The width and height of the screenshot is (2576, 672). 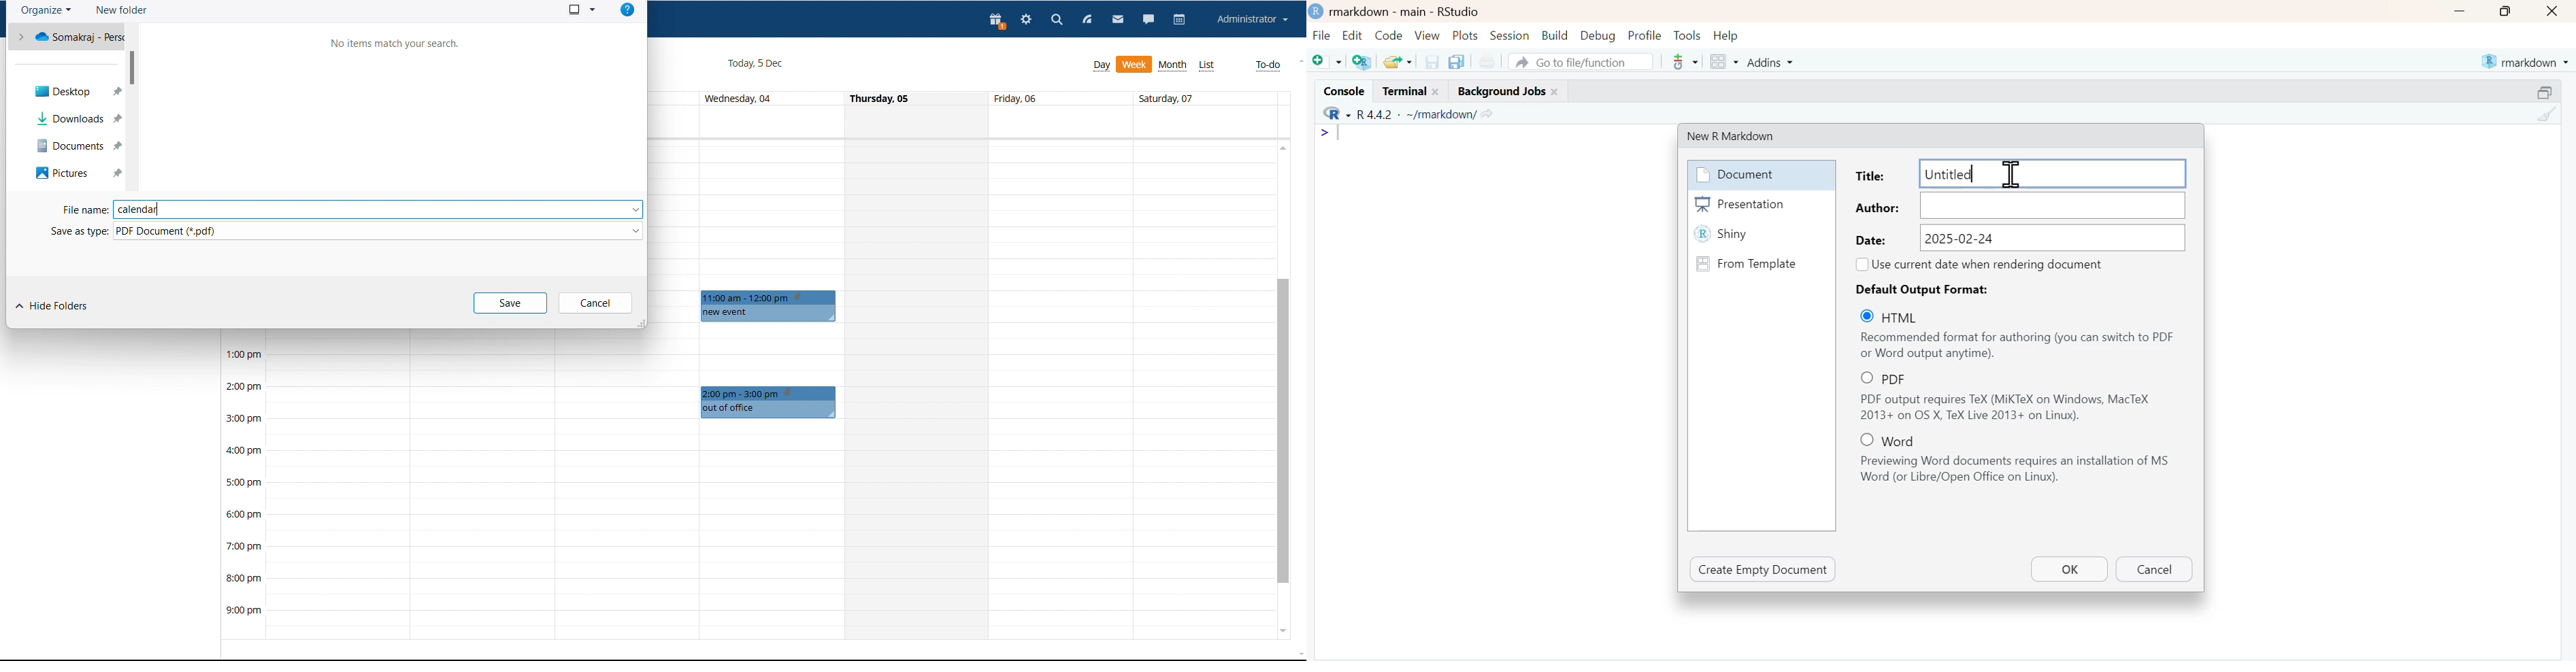 I want to click on From Template, so click(x=1760, y=263).